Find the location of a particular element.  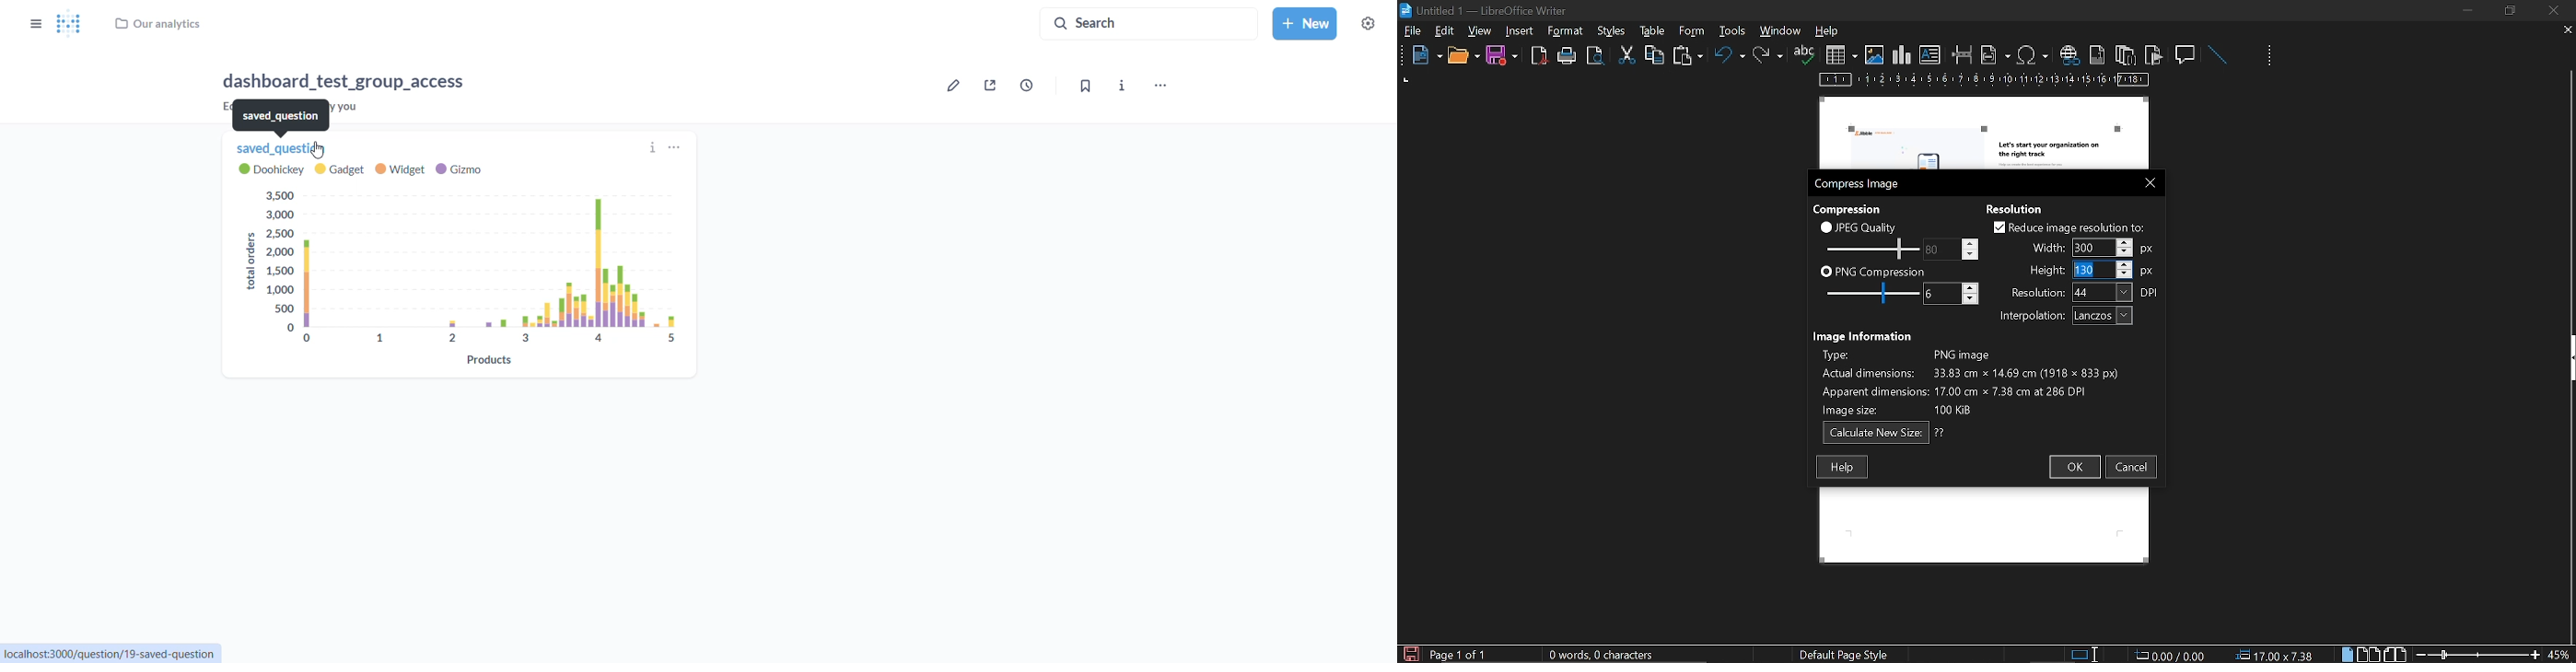

new is located at coordinates (1308, 23).